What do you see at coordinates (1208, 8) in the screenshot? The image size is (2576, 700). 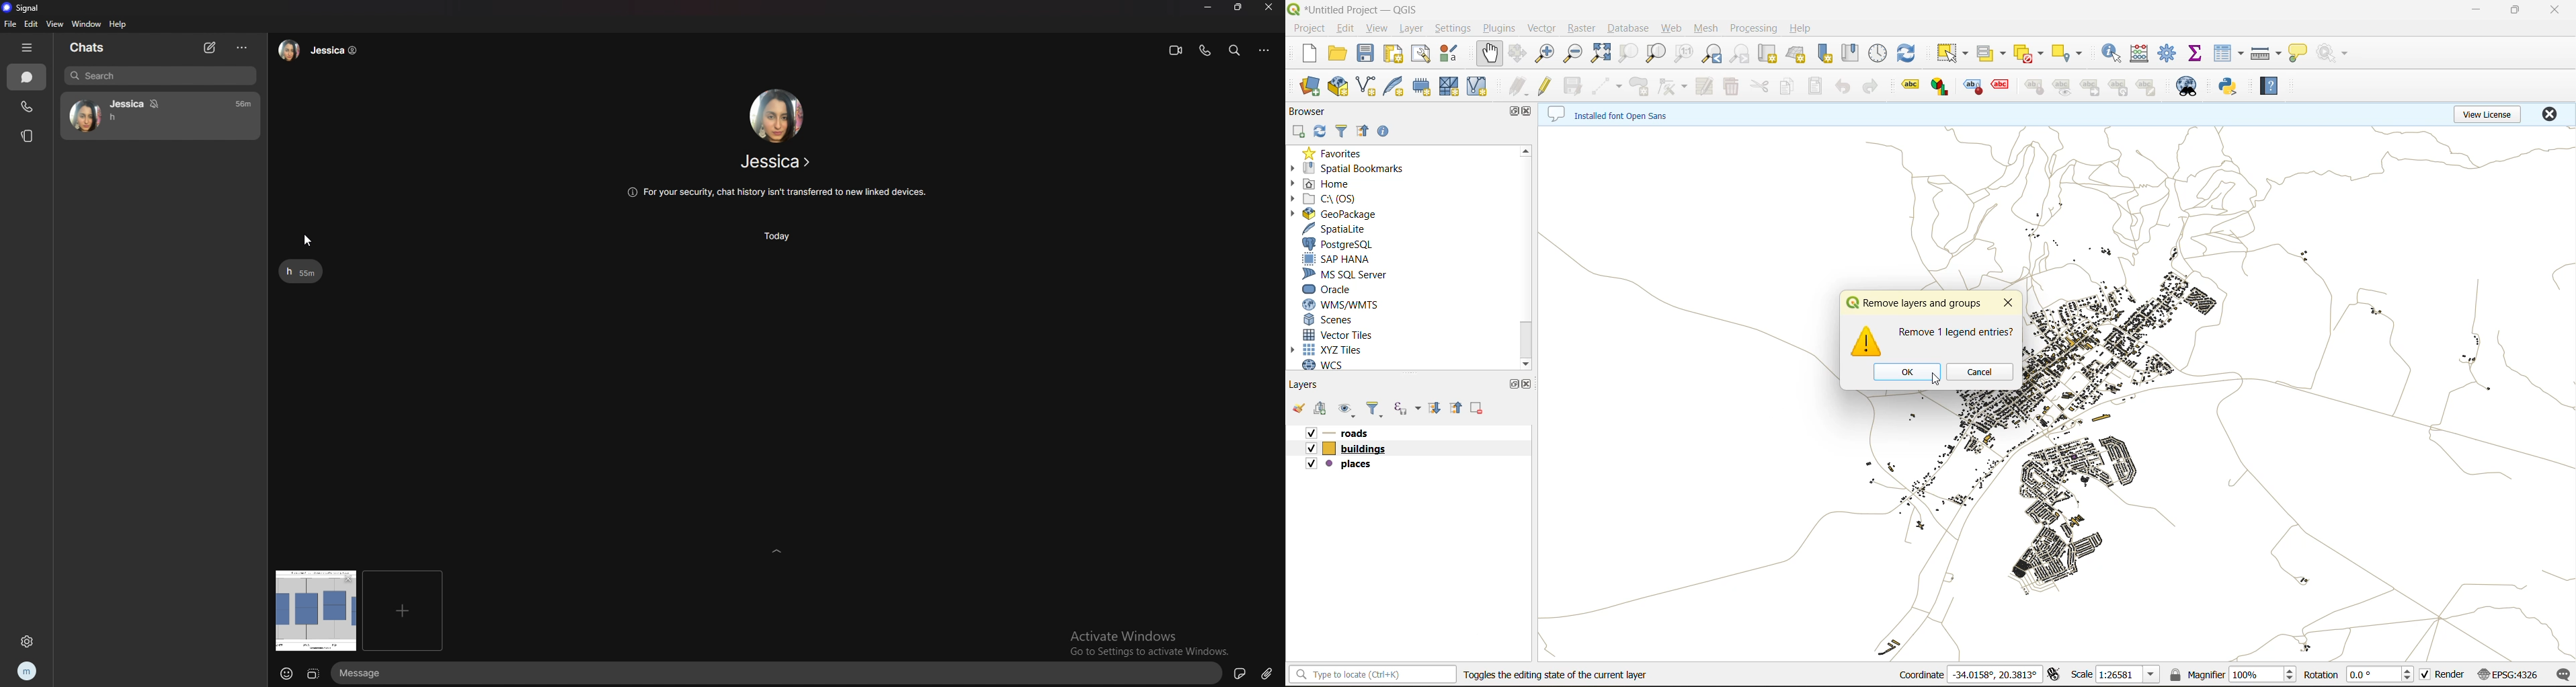 I see `minimize` at bounding box center [1208, 8].